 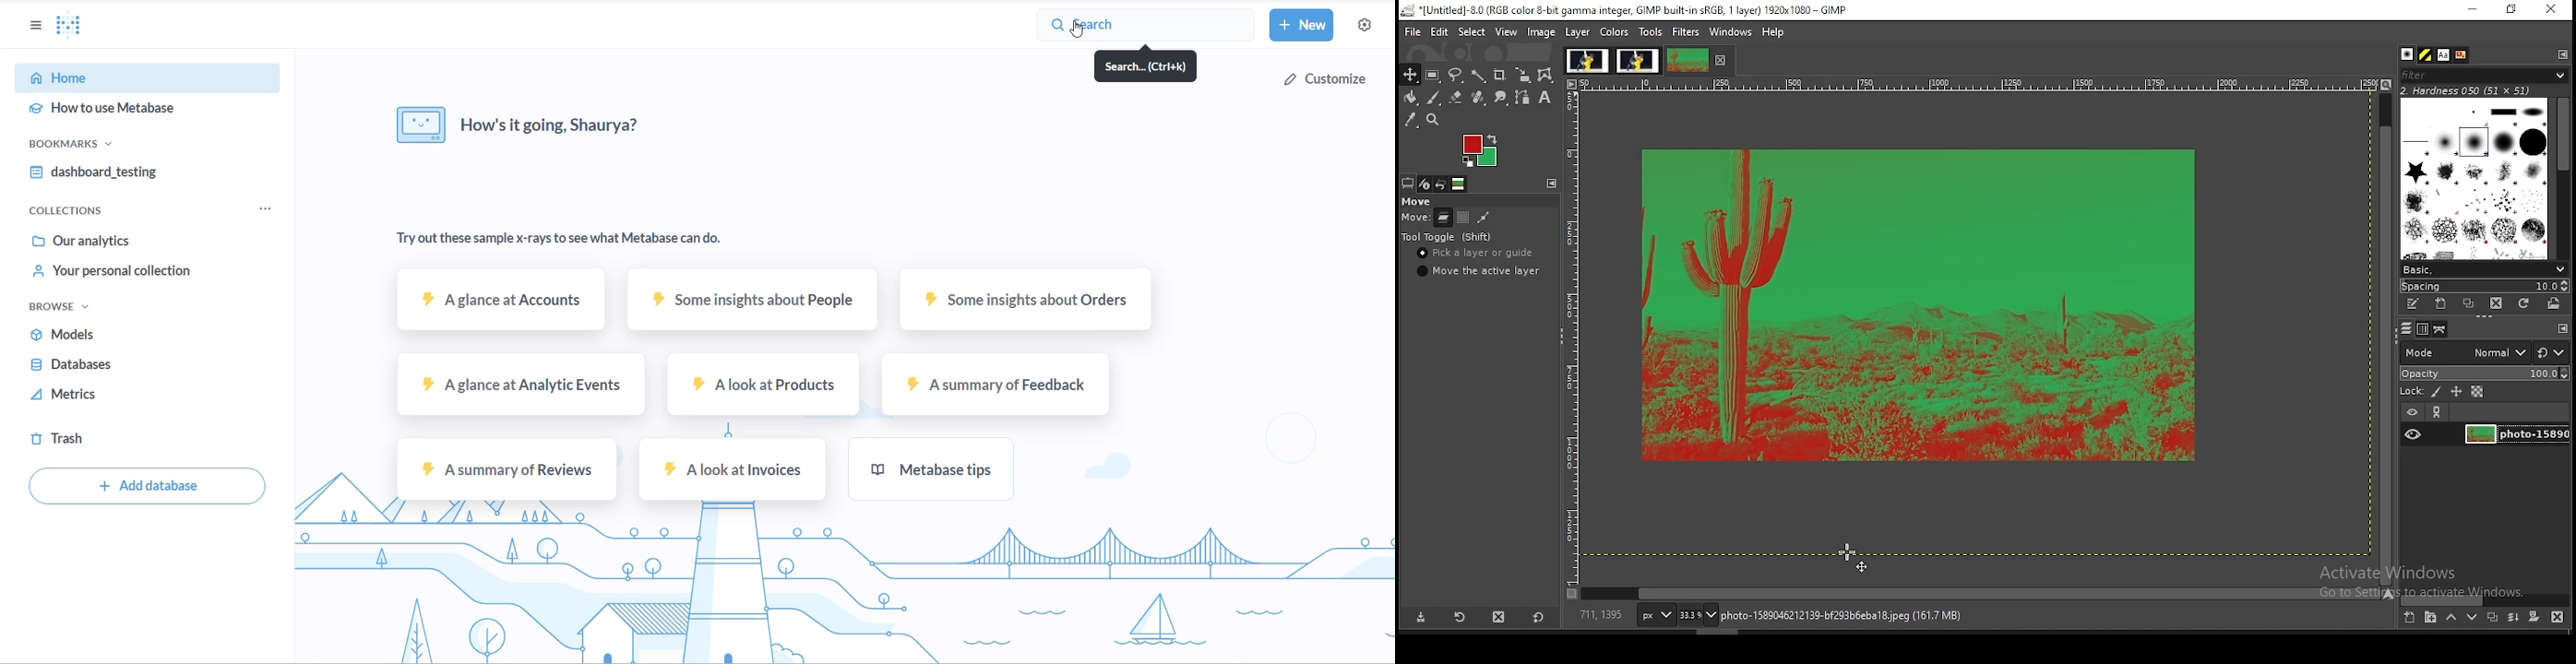 I want to click on A summary of reviews, so click(x=505, y=469).